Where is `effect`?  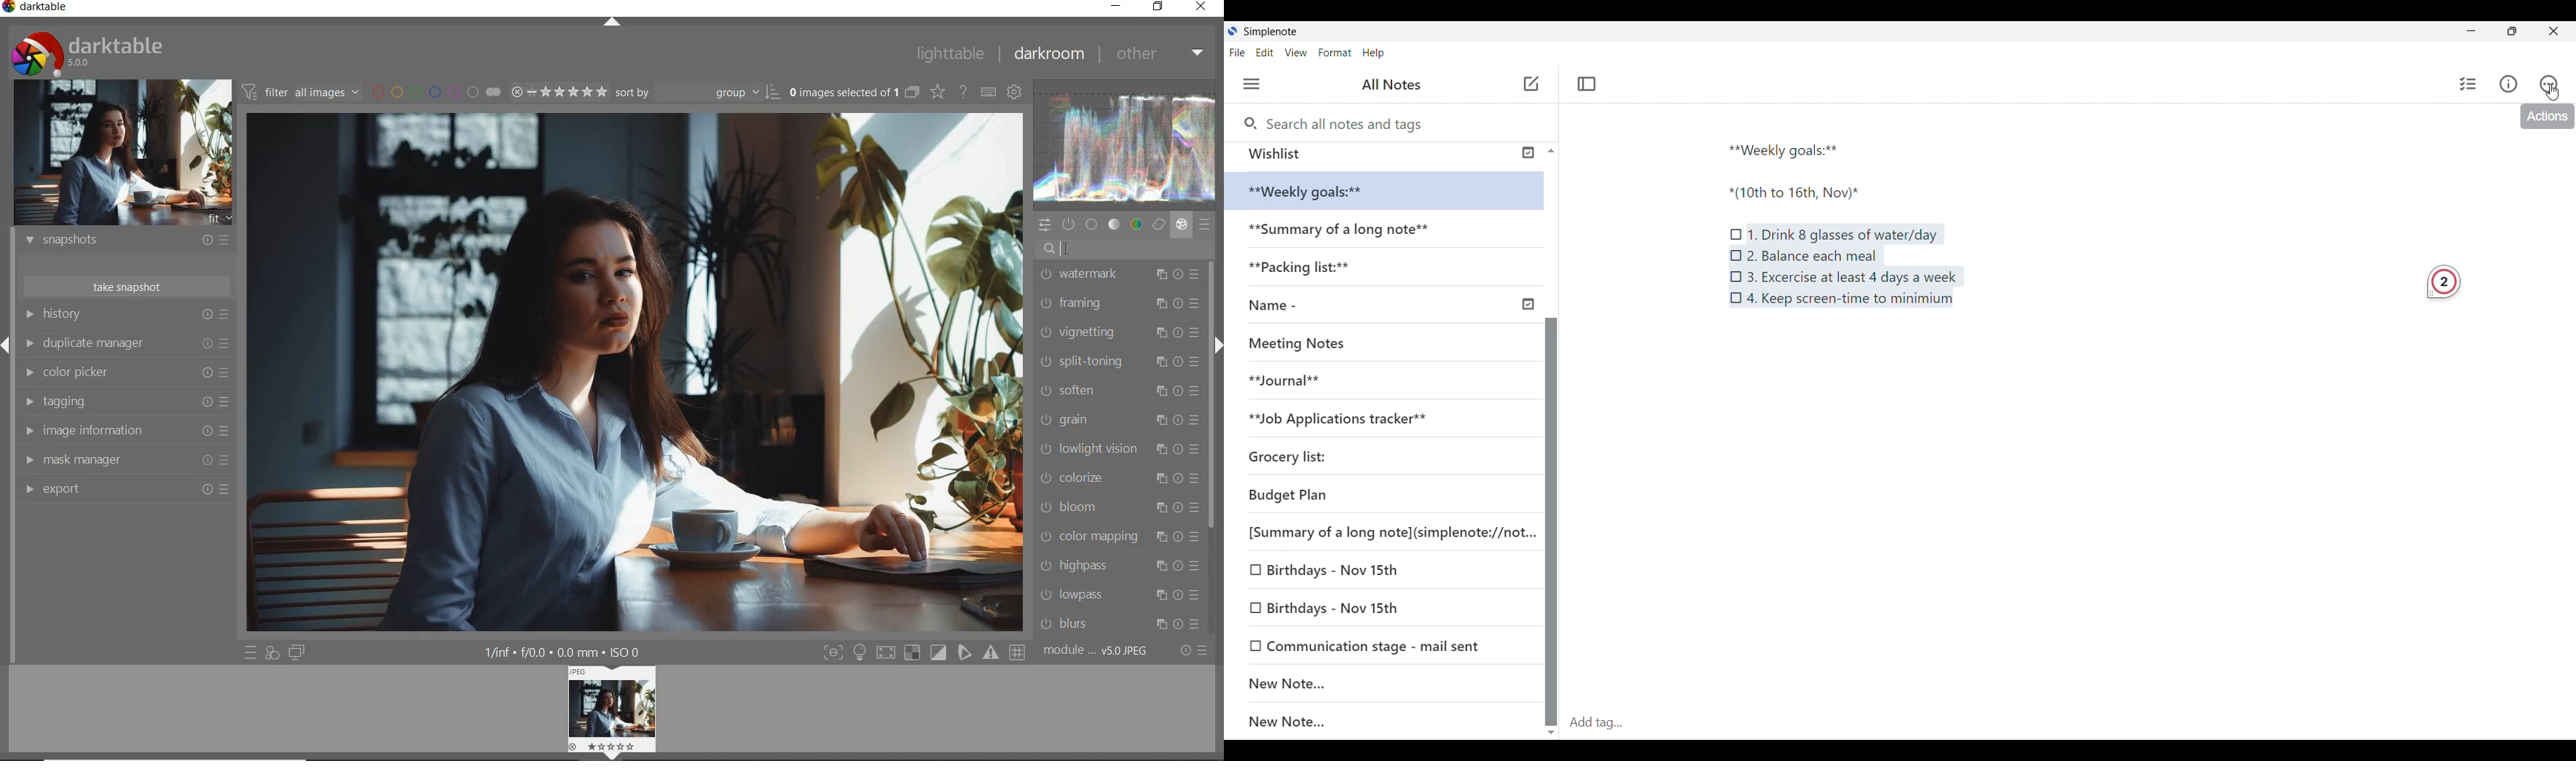
effect is located at coordinates (1182, 225).